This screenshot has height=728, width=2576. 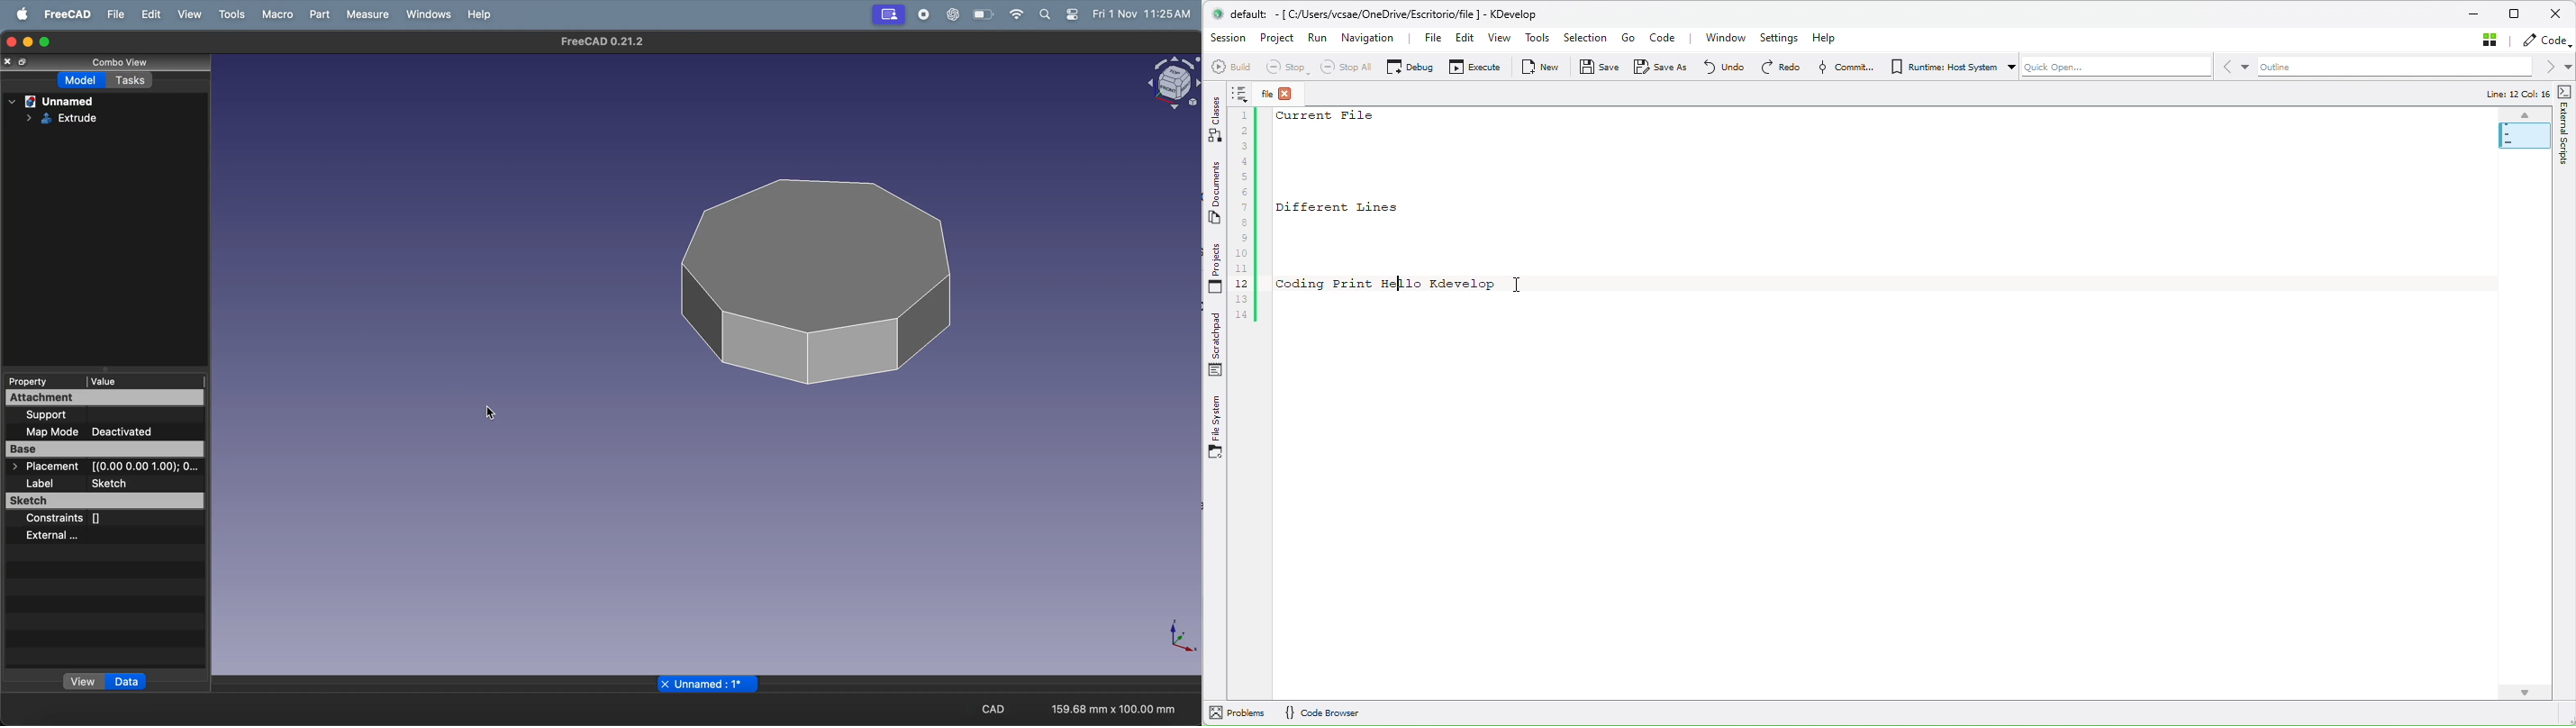 I want to click on label, so click(x=80, y=482).